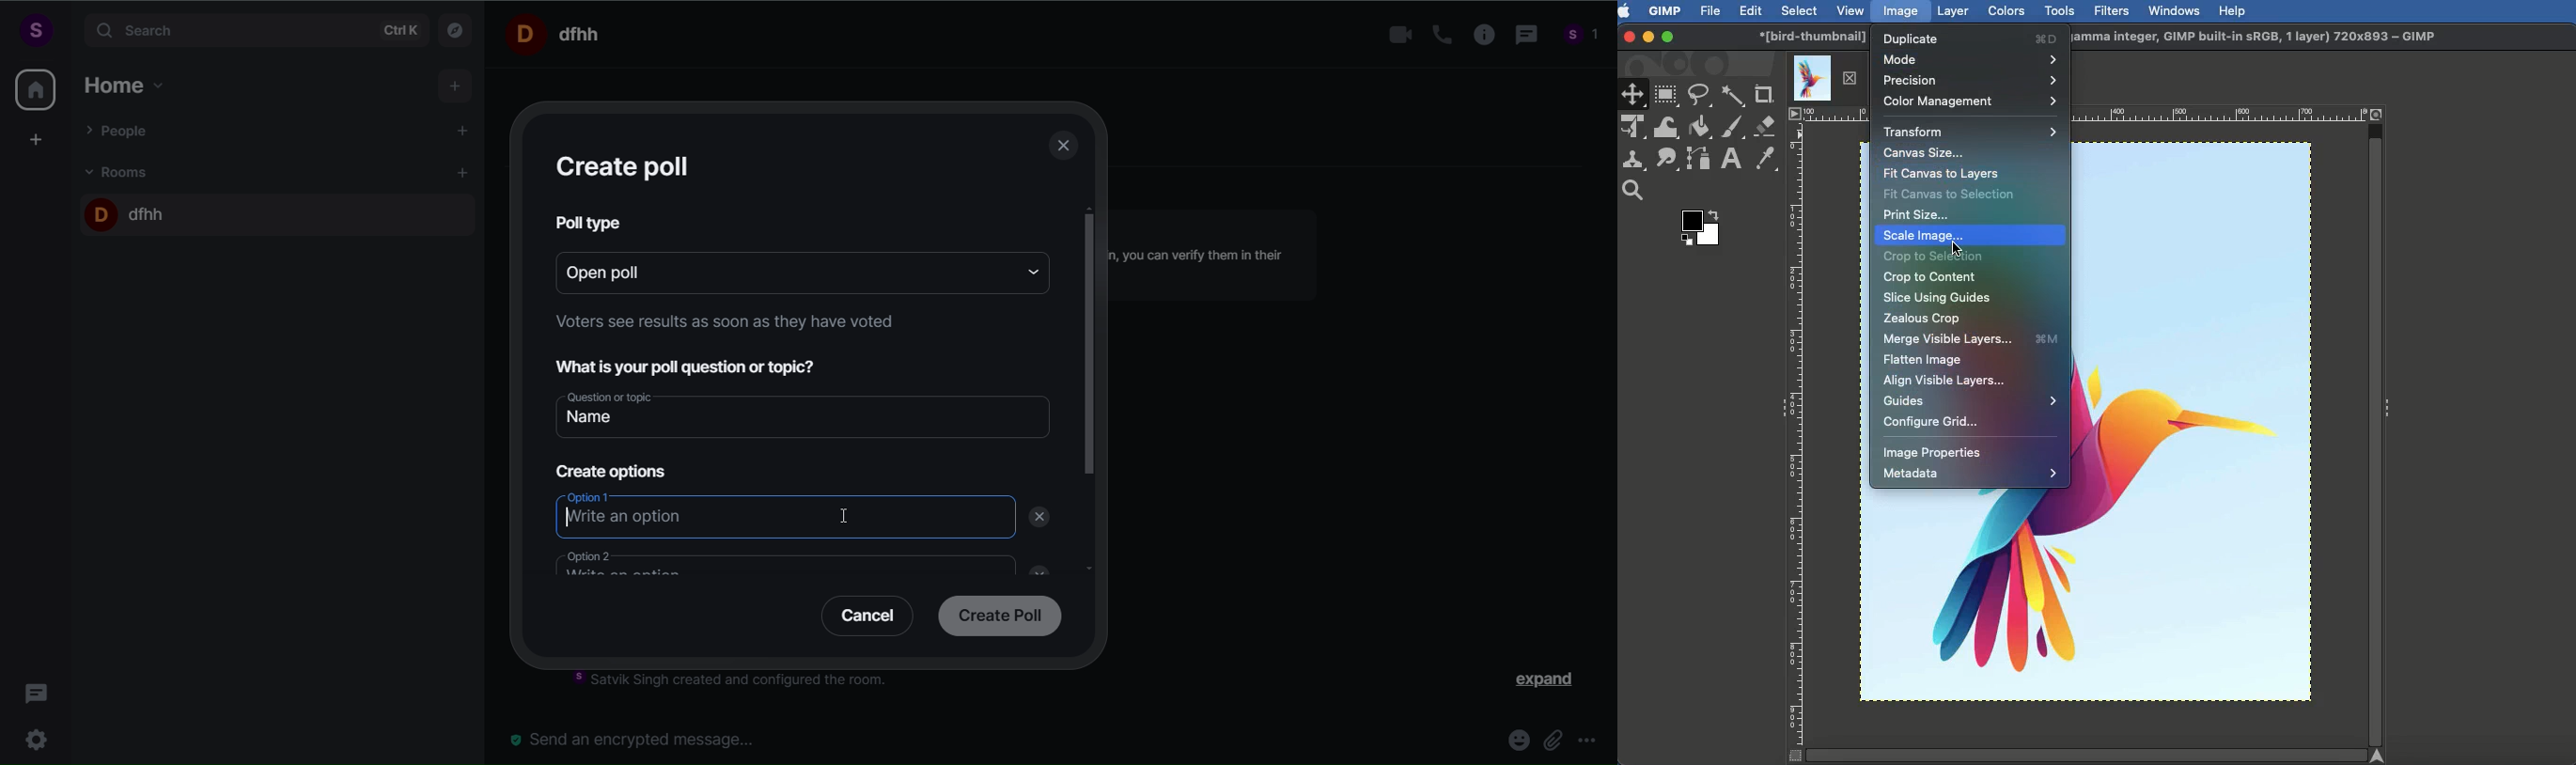 The width and height of the screenshot is (2576, 784). Describe the element at coordinates (457, 29) in the screenshot. I see `explore room` at that location.